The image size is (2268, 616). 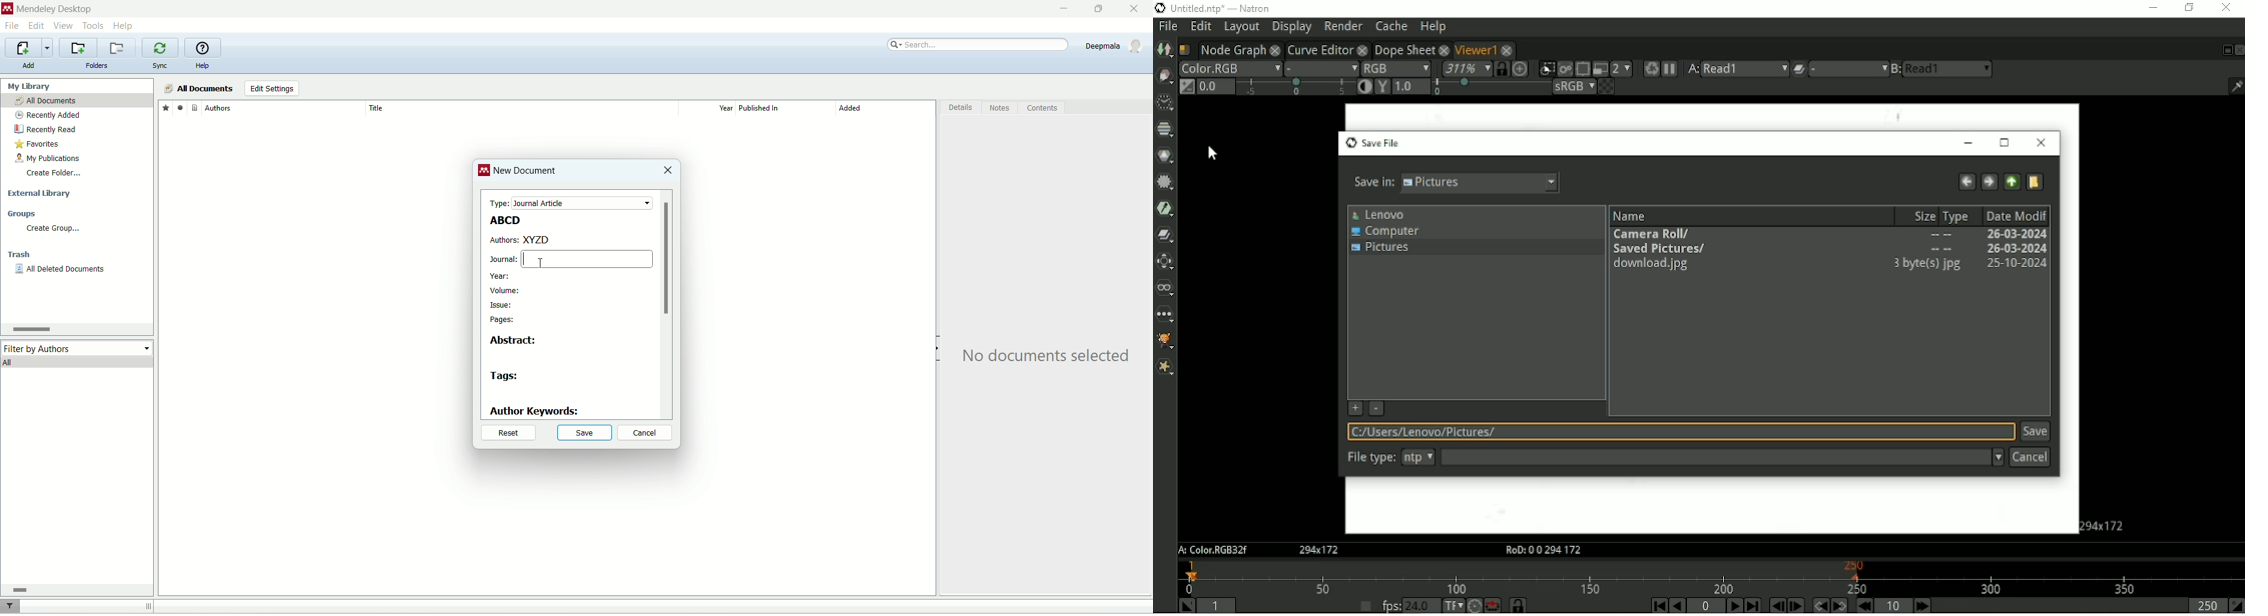 What do you see at coordinates (78, 347) in the screenshot?
I see `filter by author` at bounding box center [78, 347].